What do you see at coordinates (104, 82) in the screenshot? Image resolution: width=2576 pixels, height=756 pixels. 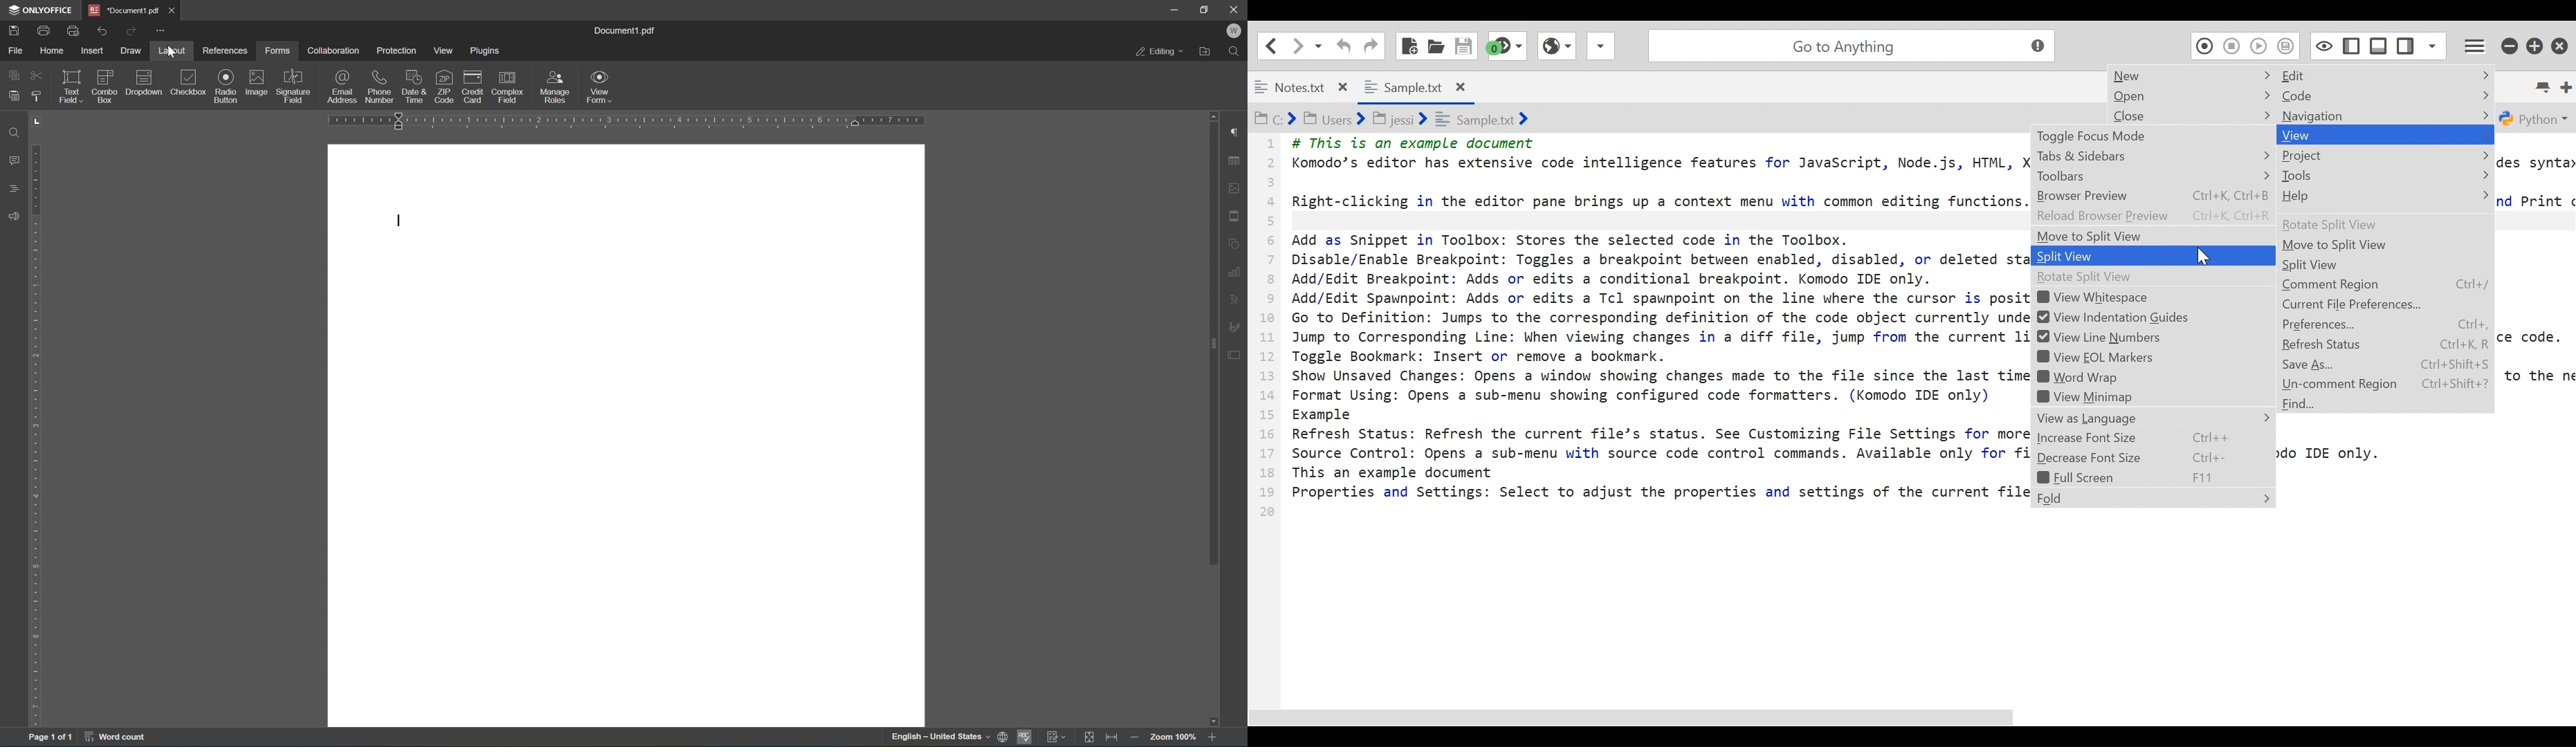 I see `combo box` at bounding box center [104, 82].